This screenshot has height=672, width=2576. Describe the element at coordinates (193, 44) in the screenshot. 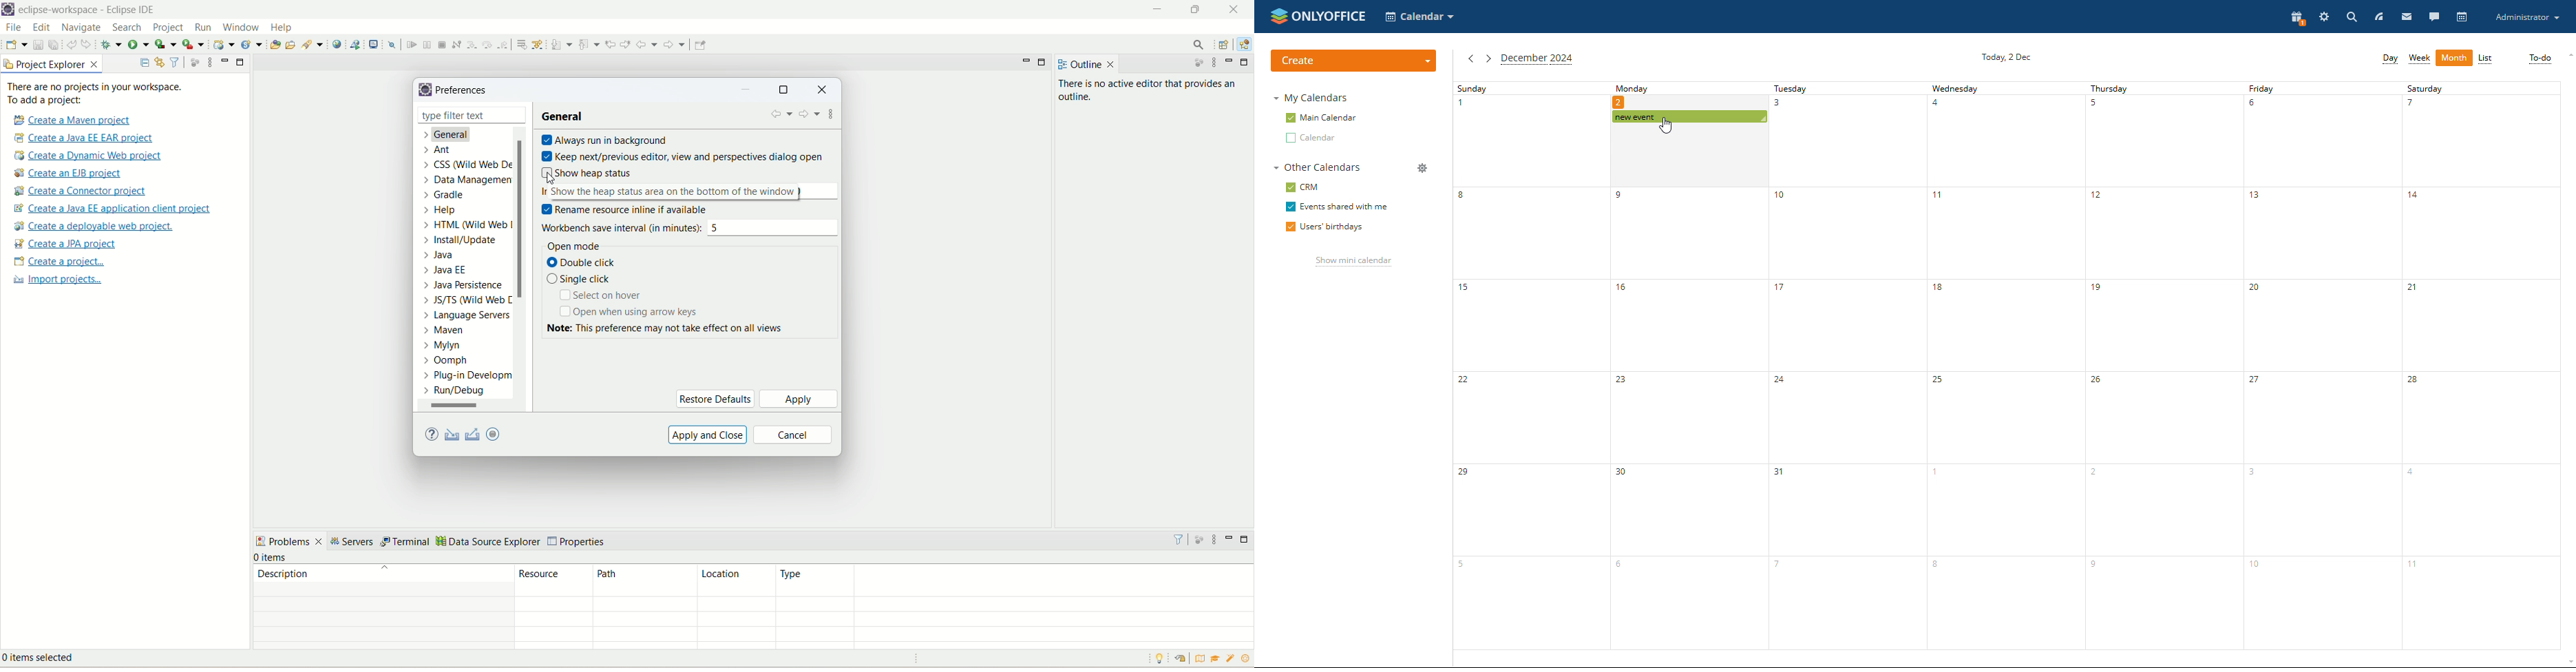

I see `run last tool` at that location.